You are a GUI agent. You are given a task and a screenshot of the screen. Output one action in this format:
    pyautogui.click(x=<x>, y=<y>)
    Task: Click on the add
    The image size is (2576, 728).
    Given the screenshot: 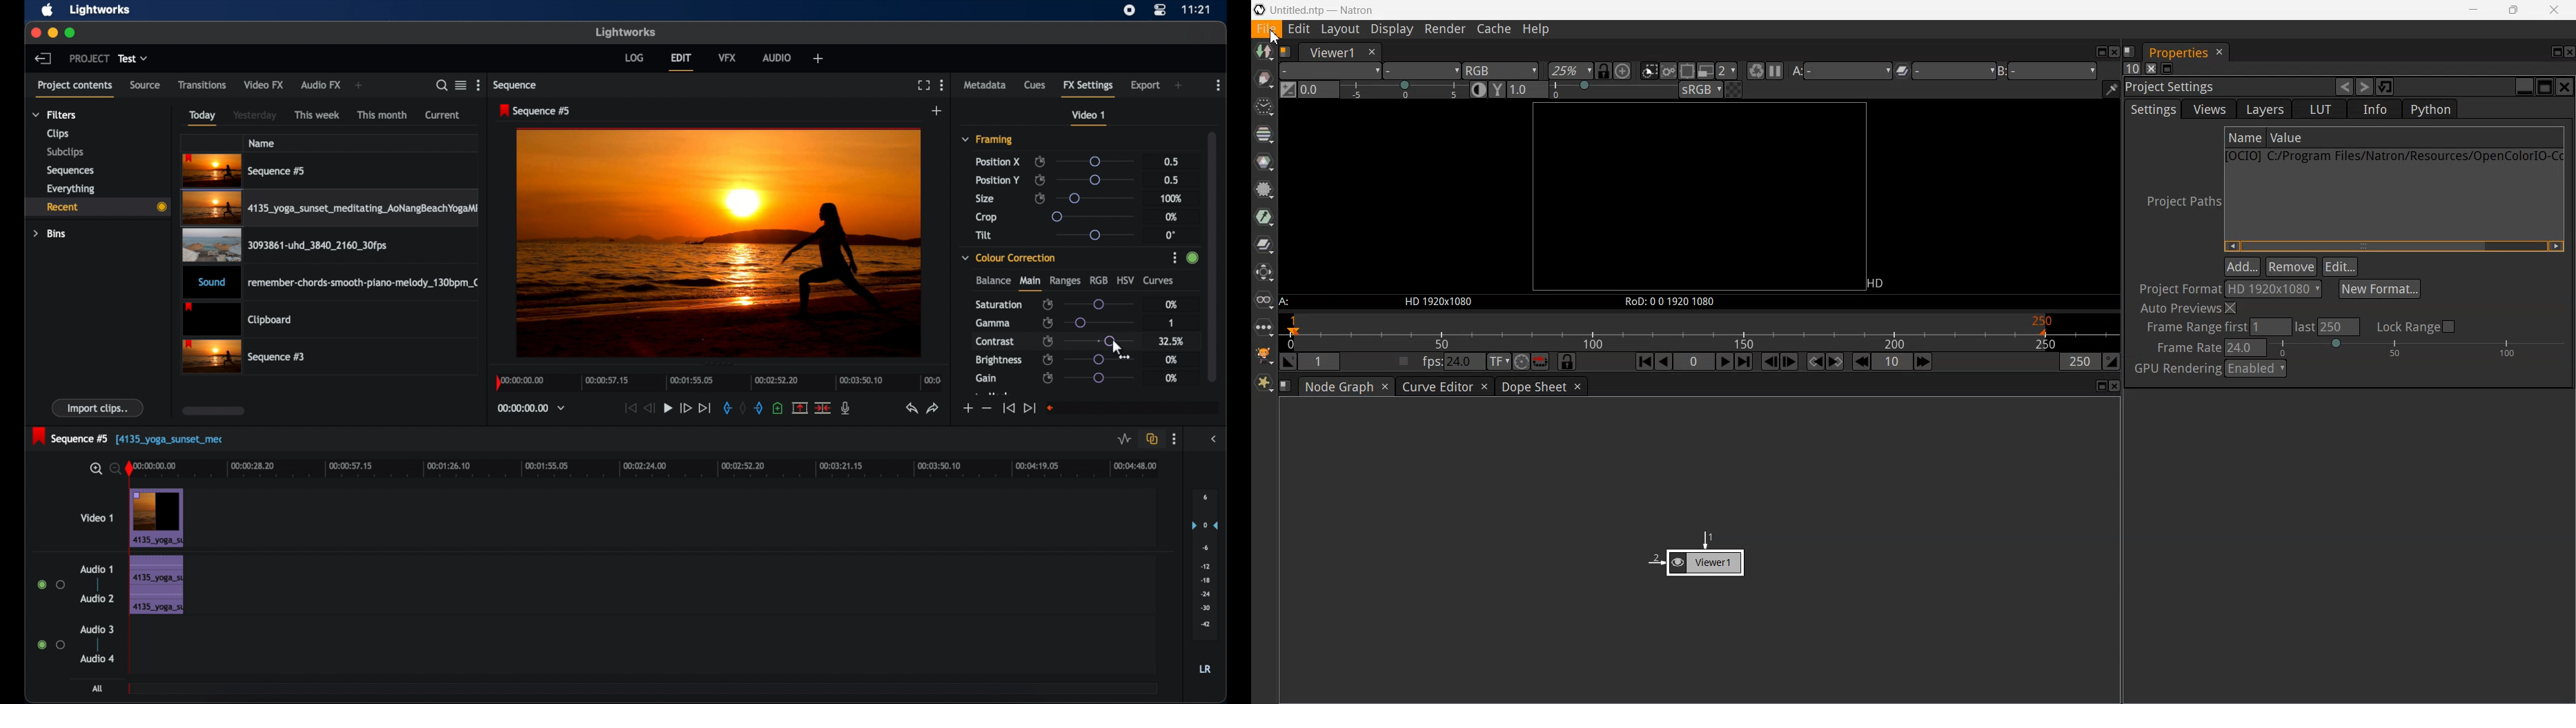 What is the action you would take?
    pyautogui.click(x=937, y=111)
    